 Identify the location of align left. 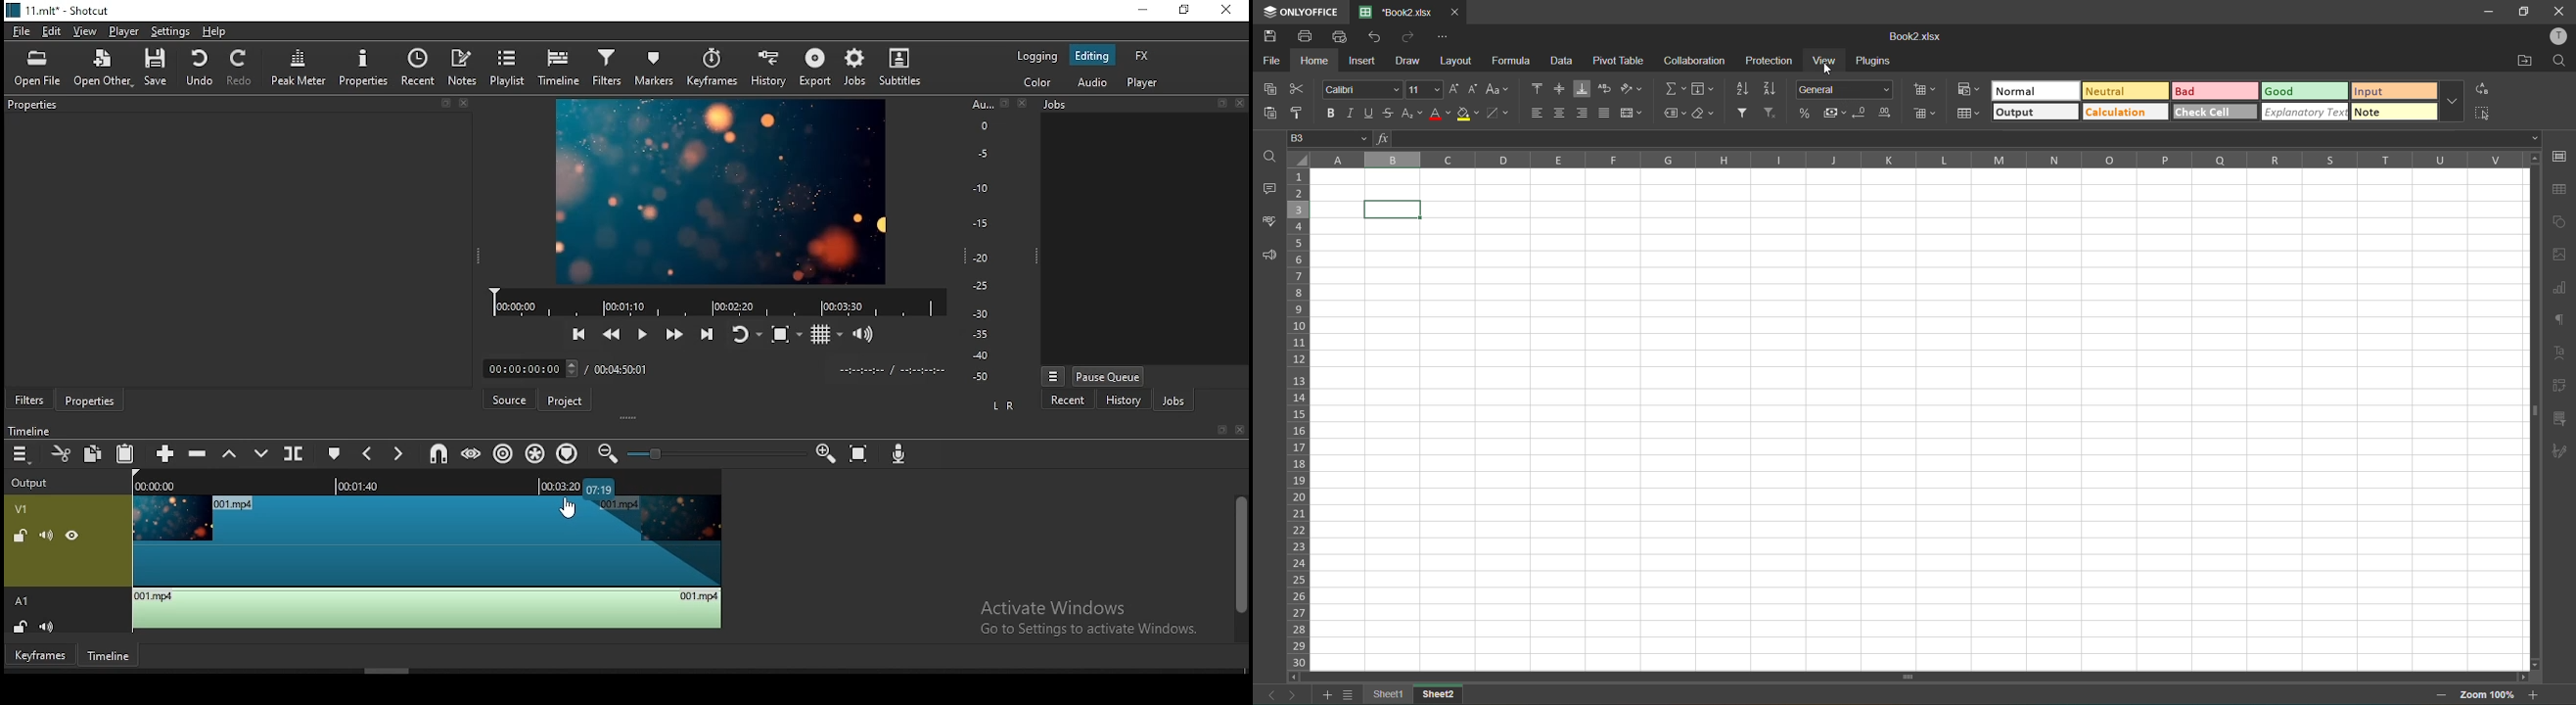
(1537, 112).